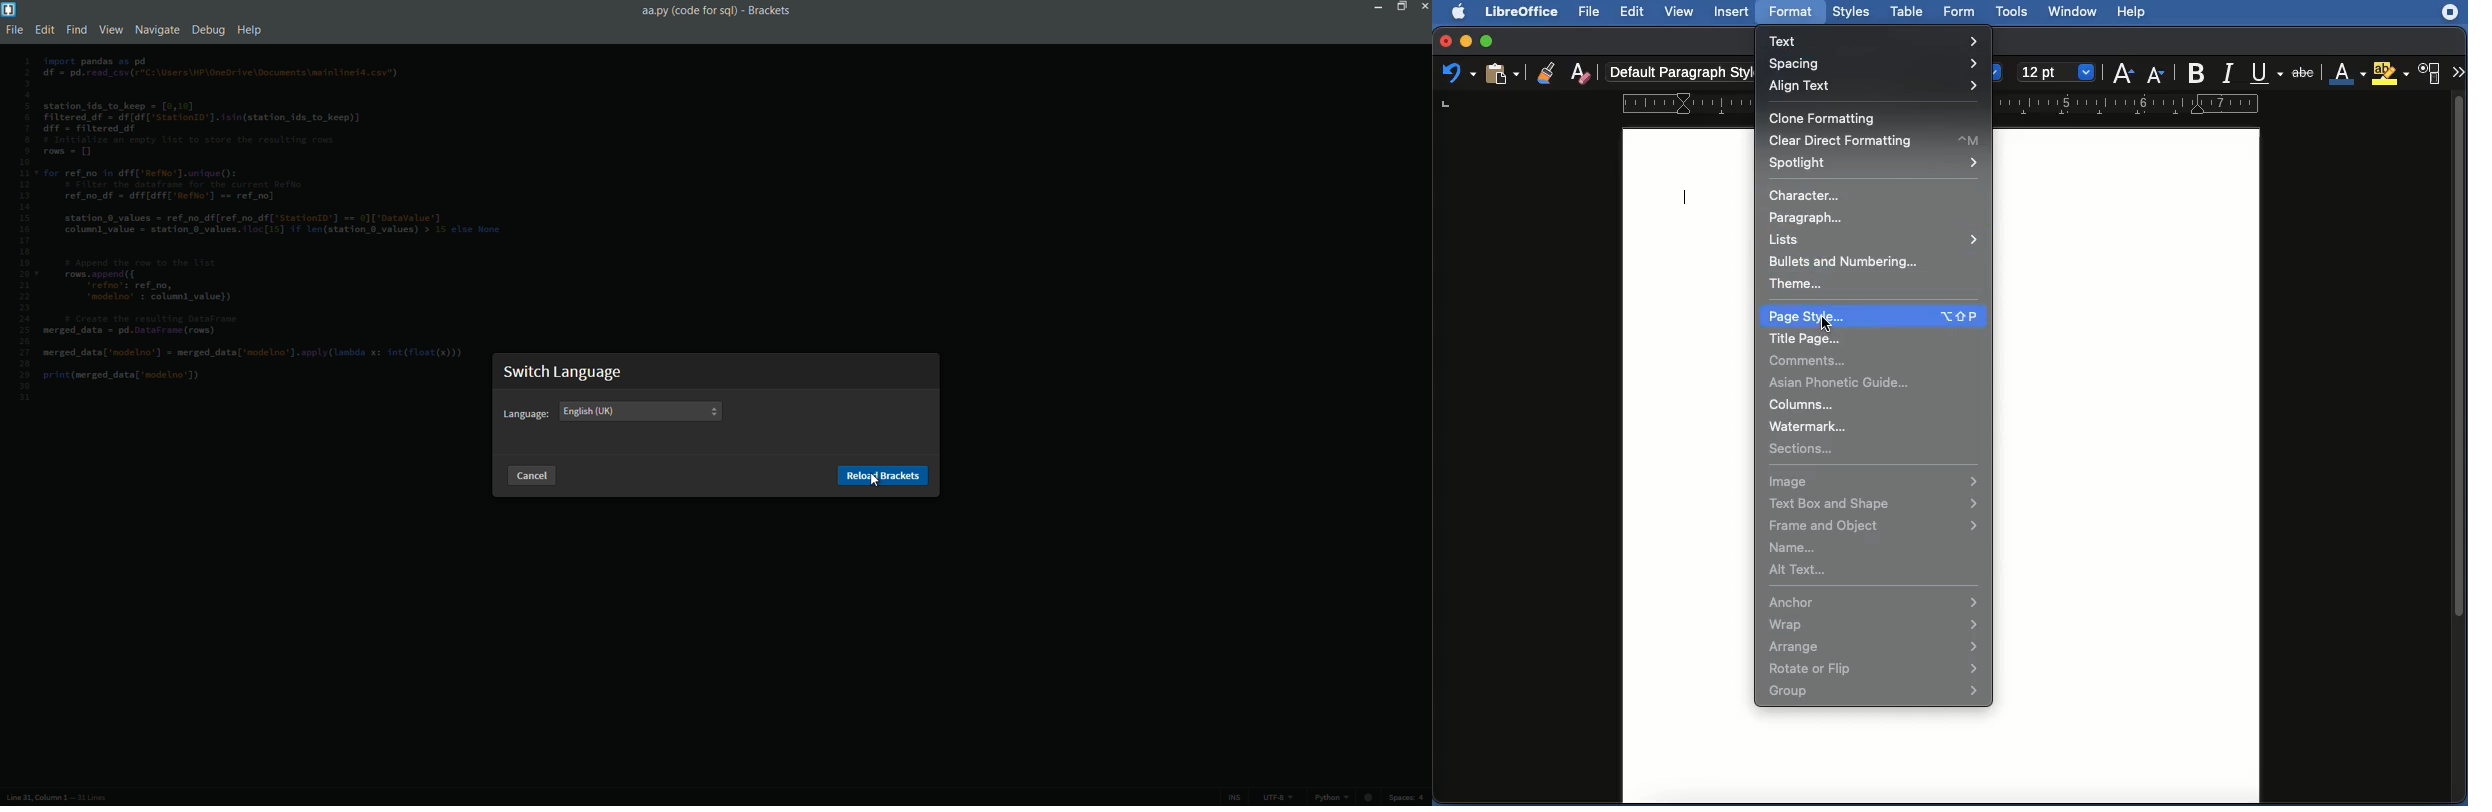 The width and height of the screenshot is (2492, 812). What do you see at coordinates (1424, 6) in the screenshot?
I see `close app` at bounding box center [1424, 6].